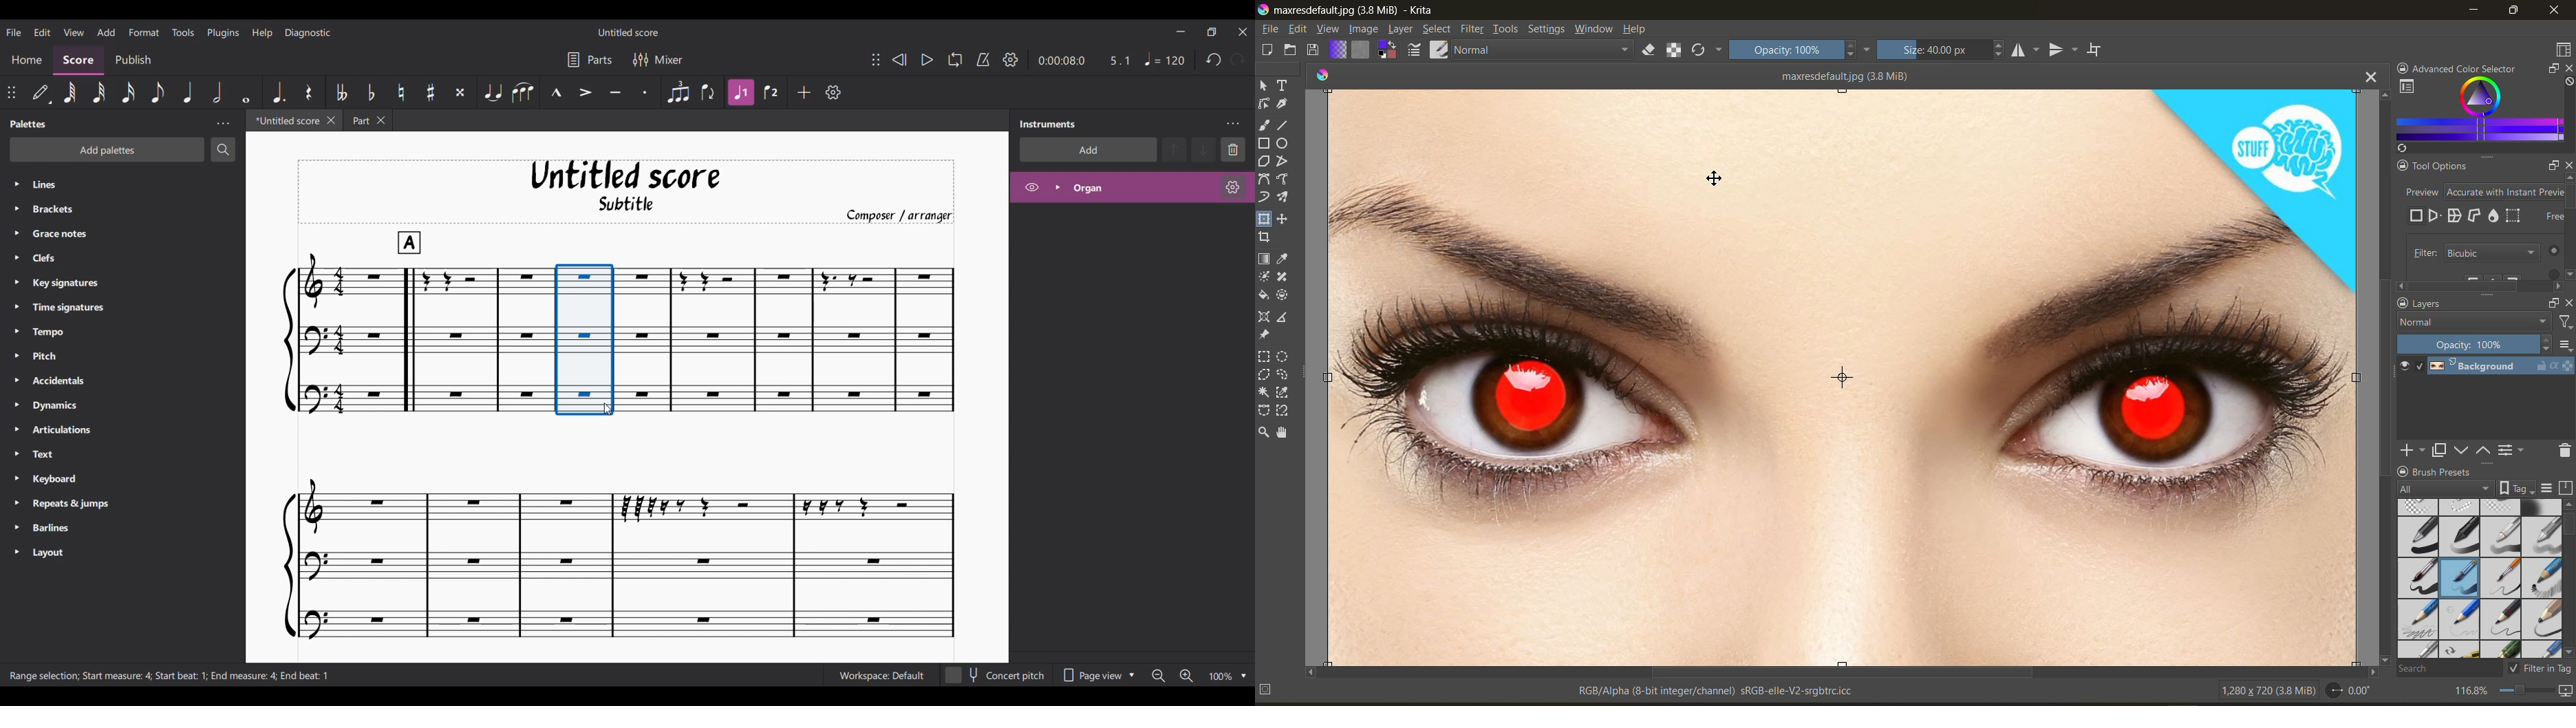 The image size is (2576, 728). I want to click on tool, so click(1264, 391).